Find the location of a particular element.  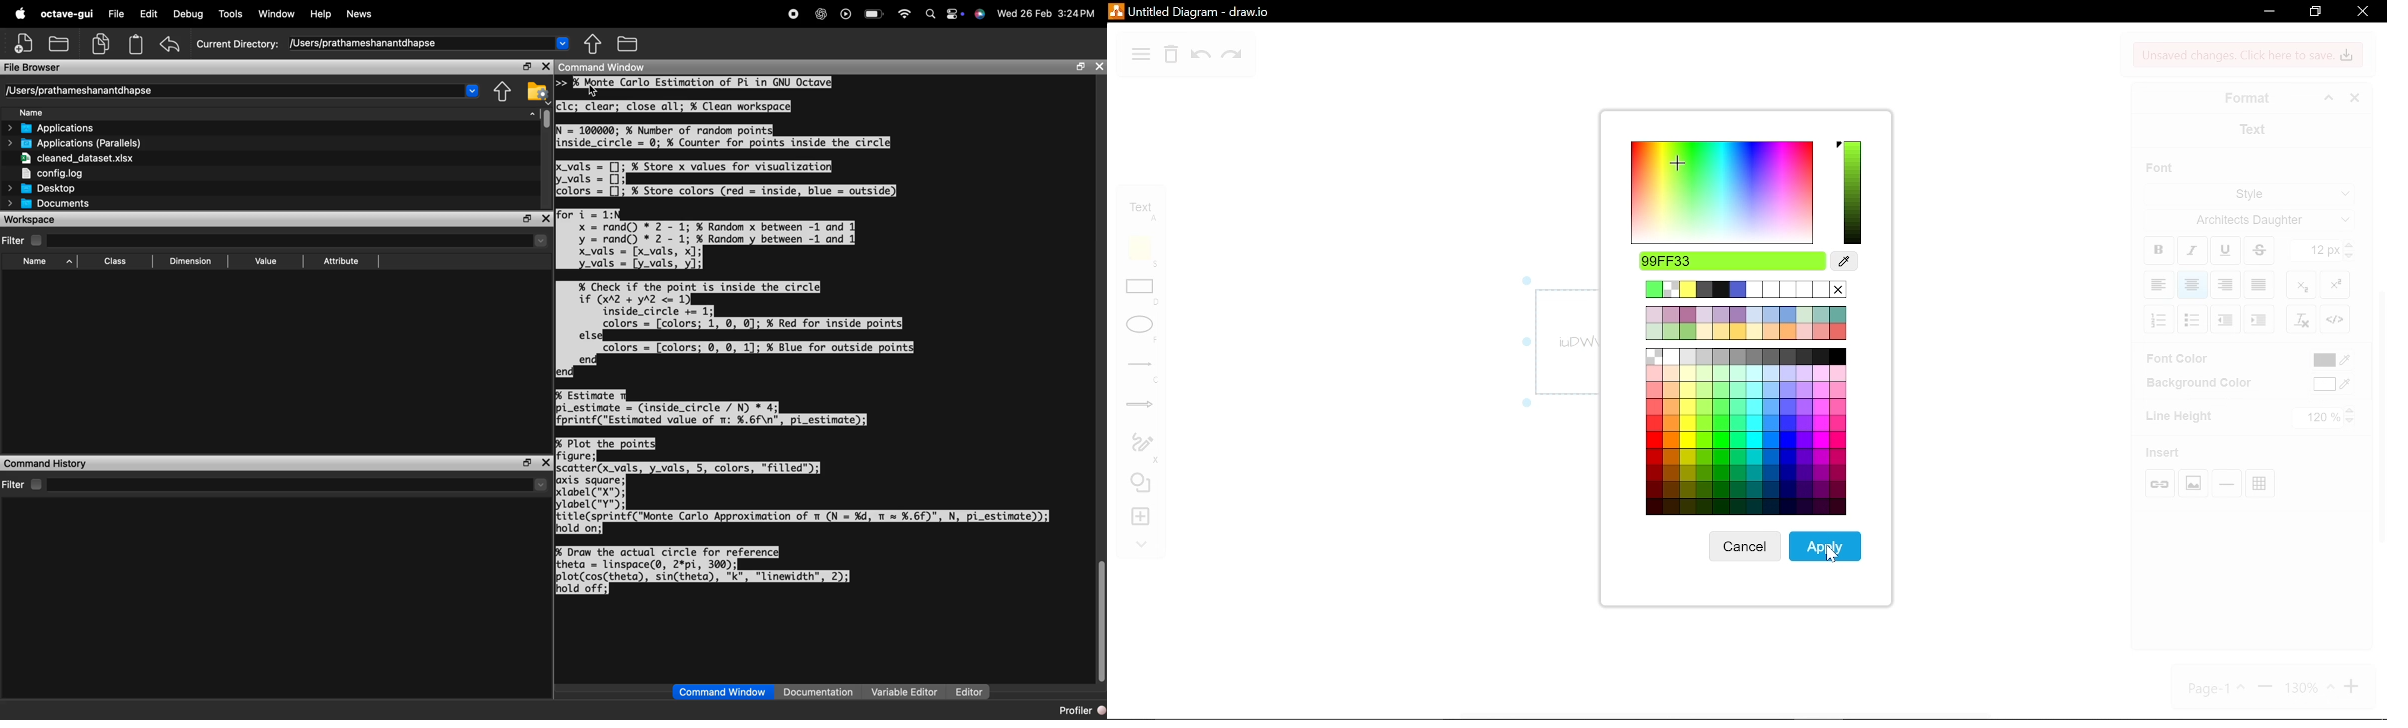

color spectrum is located at coordinates (1719, 187).